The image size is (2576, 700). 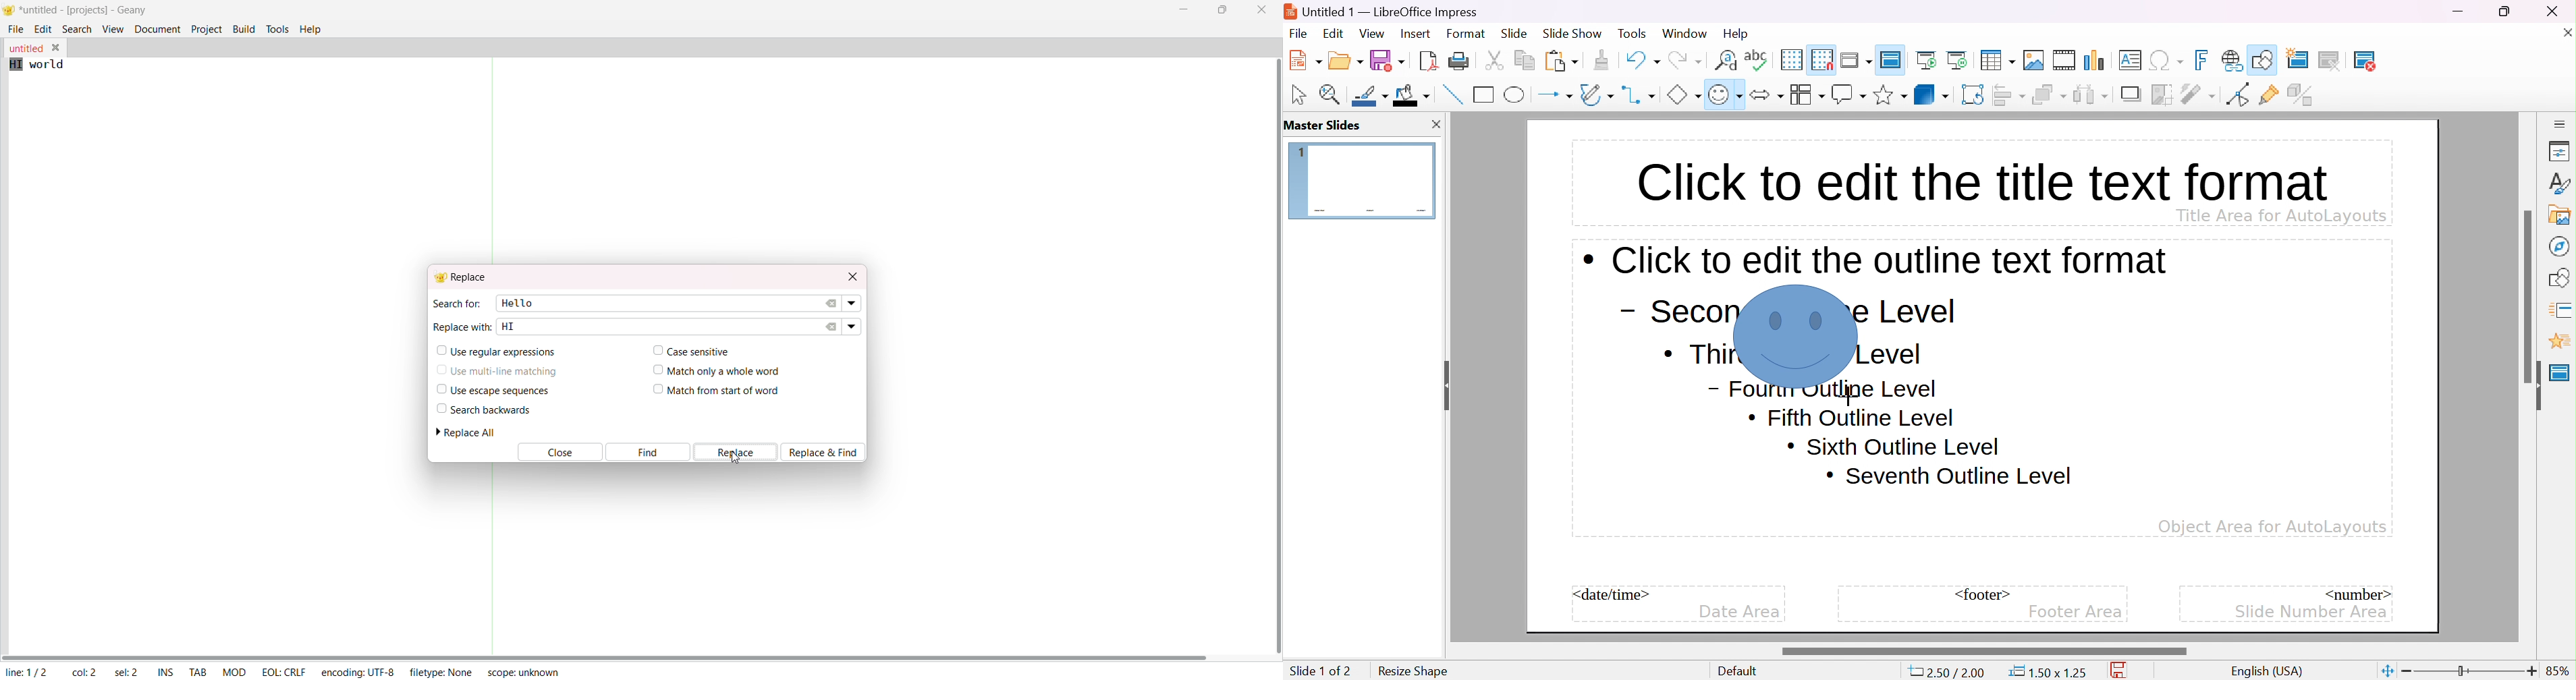 I want to click on copy, so click(x=1525, y=58).